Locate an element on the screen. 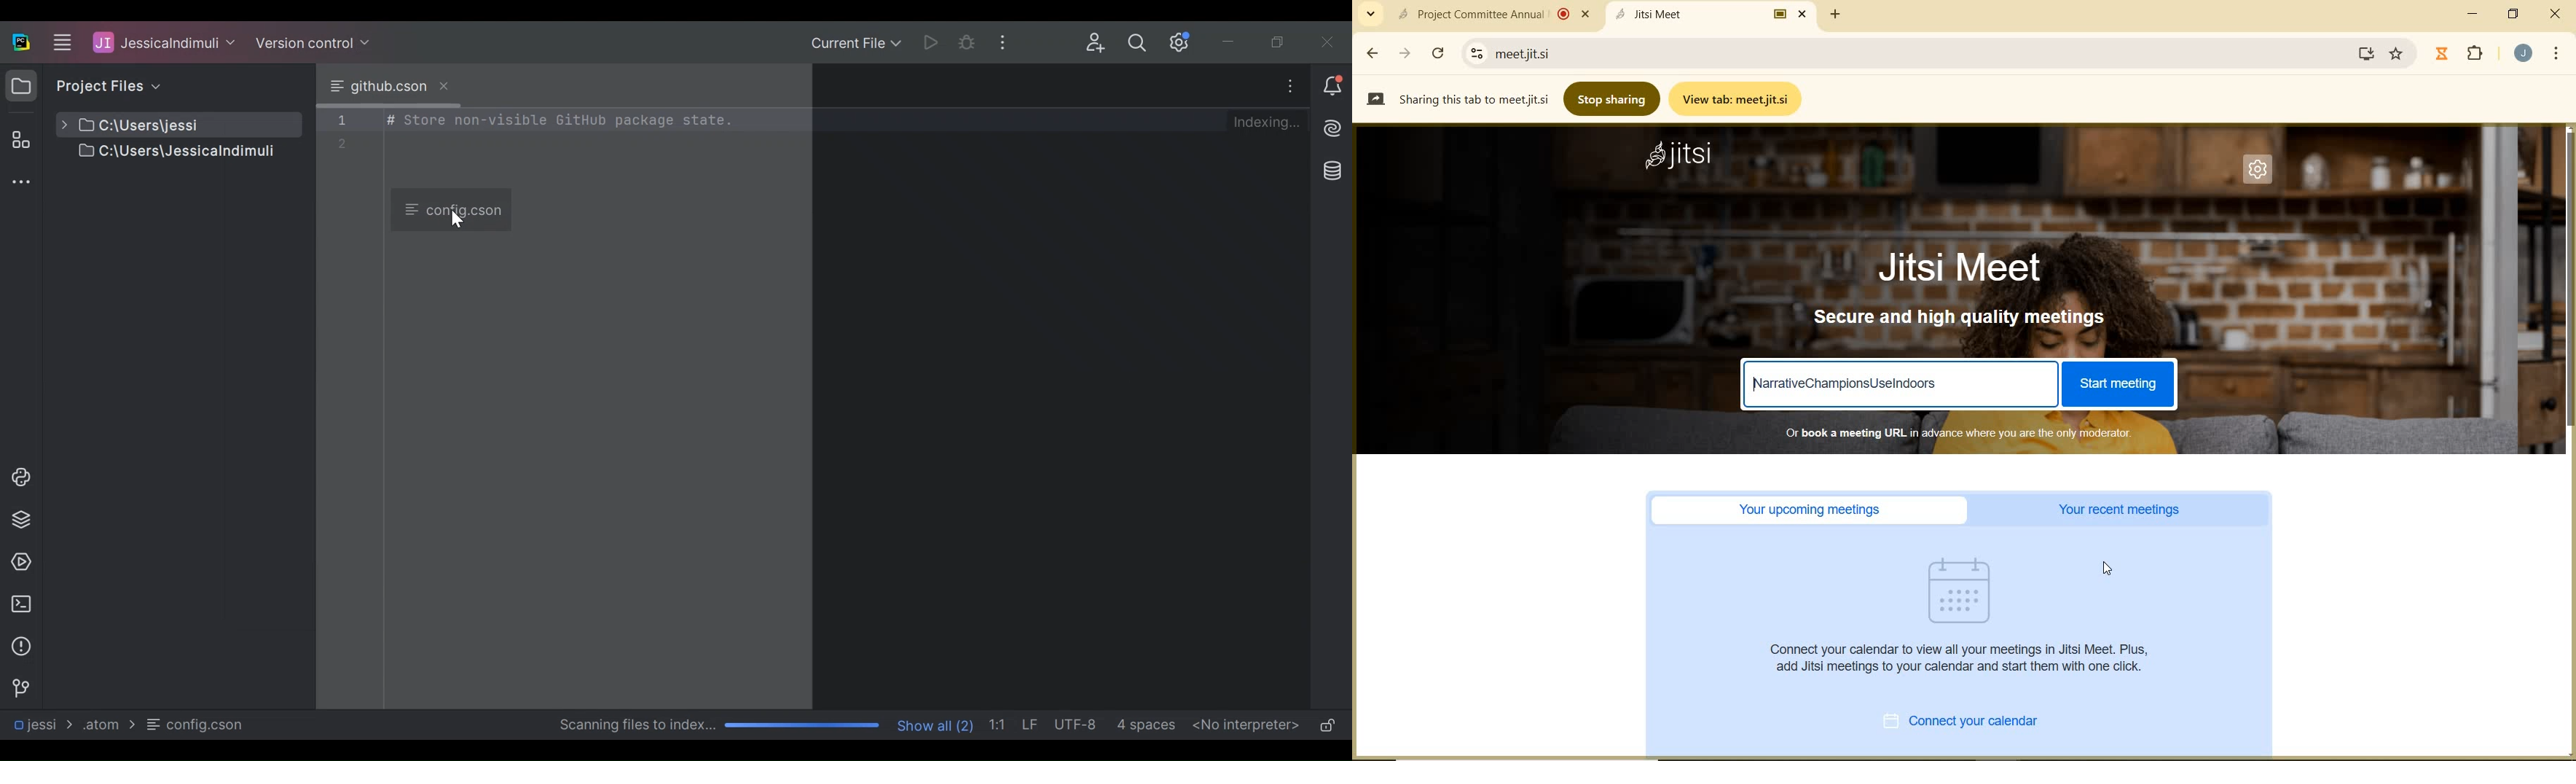 The height and width of the screenshot is (784, 2576). Database is located at coordinates (1334, 172).